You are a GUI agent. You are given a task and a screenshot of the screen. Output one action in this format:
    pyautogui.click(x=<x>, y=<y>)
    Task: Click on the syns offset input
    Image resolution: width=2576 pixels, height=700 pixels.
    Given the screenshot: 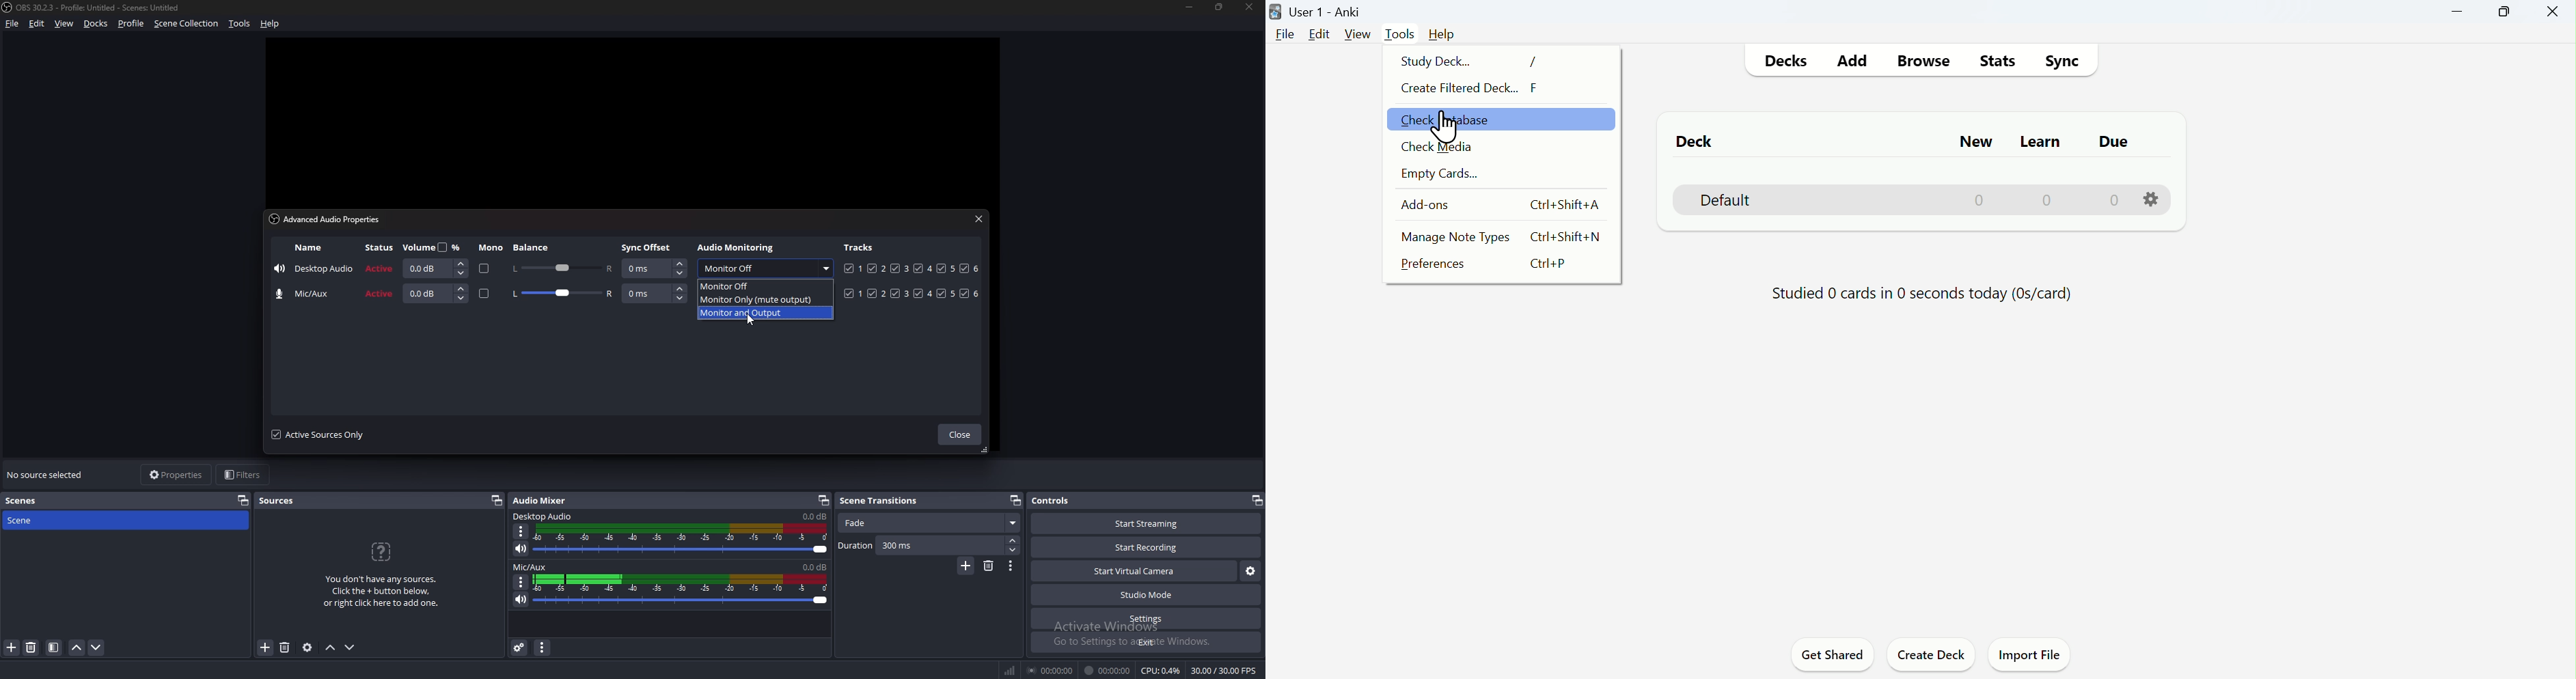 What is the action you would take?
    pyautogui.click(x=655, y=293)
    